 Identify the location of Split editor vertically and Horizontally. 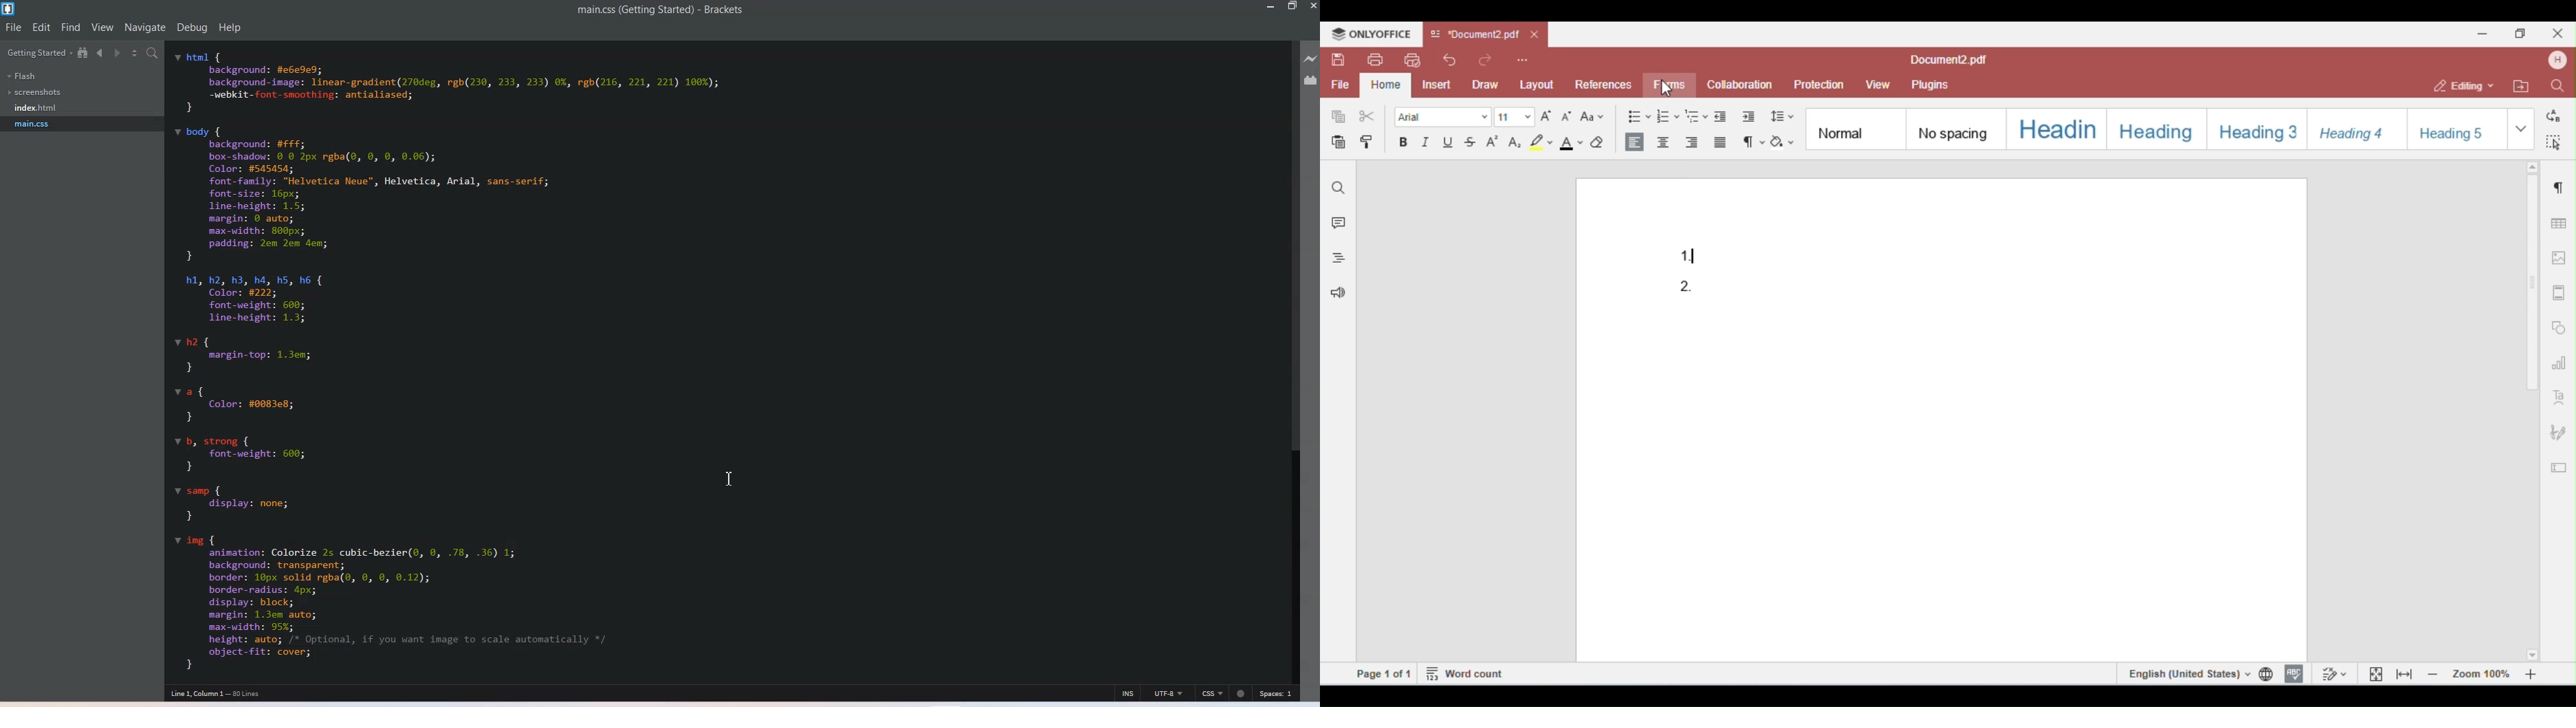
(135, 53).